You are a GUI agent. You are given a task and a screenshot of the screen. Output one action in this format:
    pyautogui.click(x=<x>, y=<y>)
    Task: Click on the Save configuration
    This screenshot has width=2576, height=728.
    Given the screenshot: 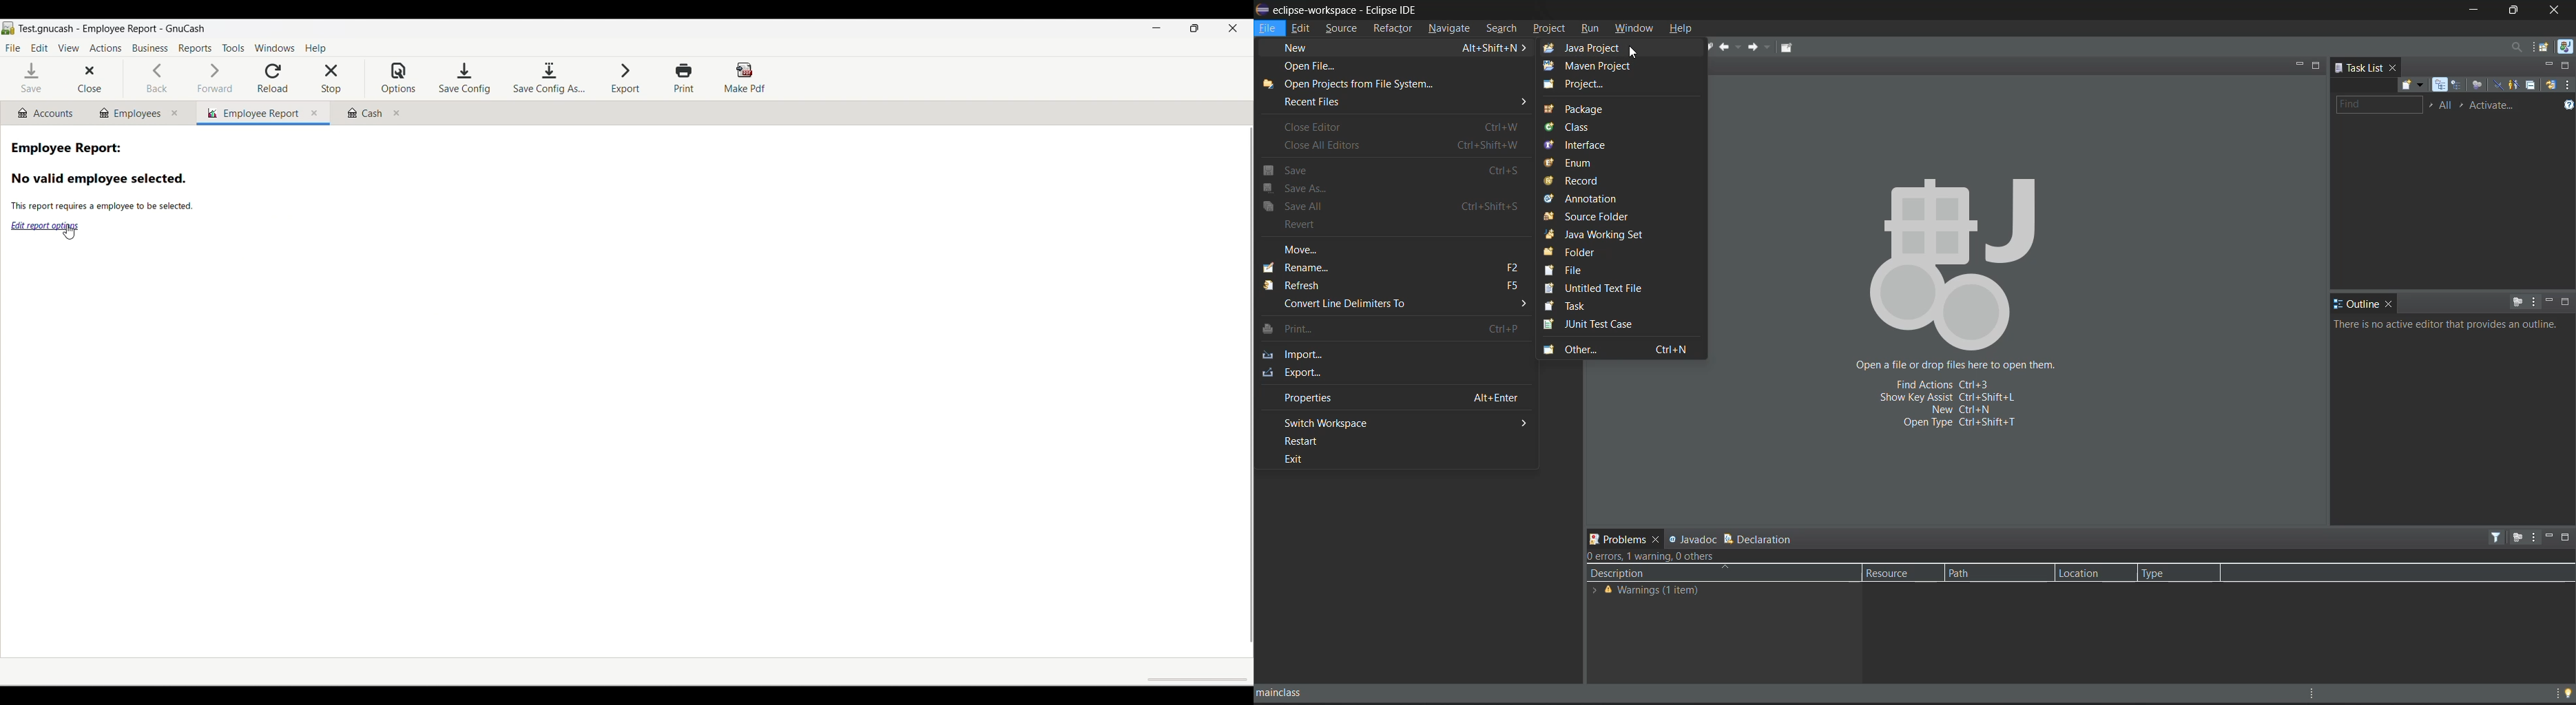 What is the action you would take?
    pyautogui.click(x=464, y=78)
    